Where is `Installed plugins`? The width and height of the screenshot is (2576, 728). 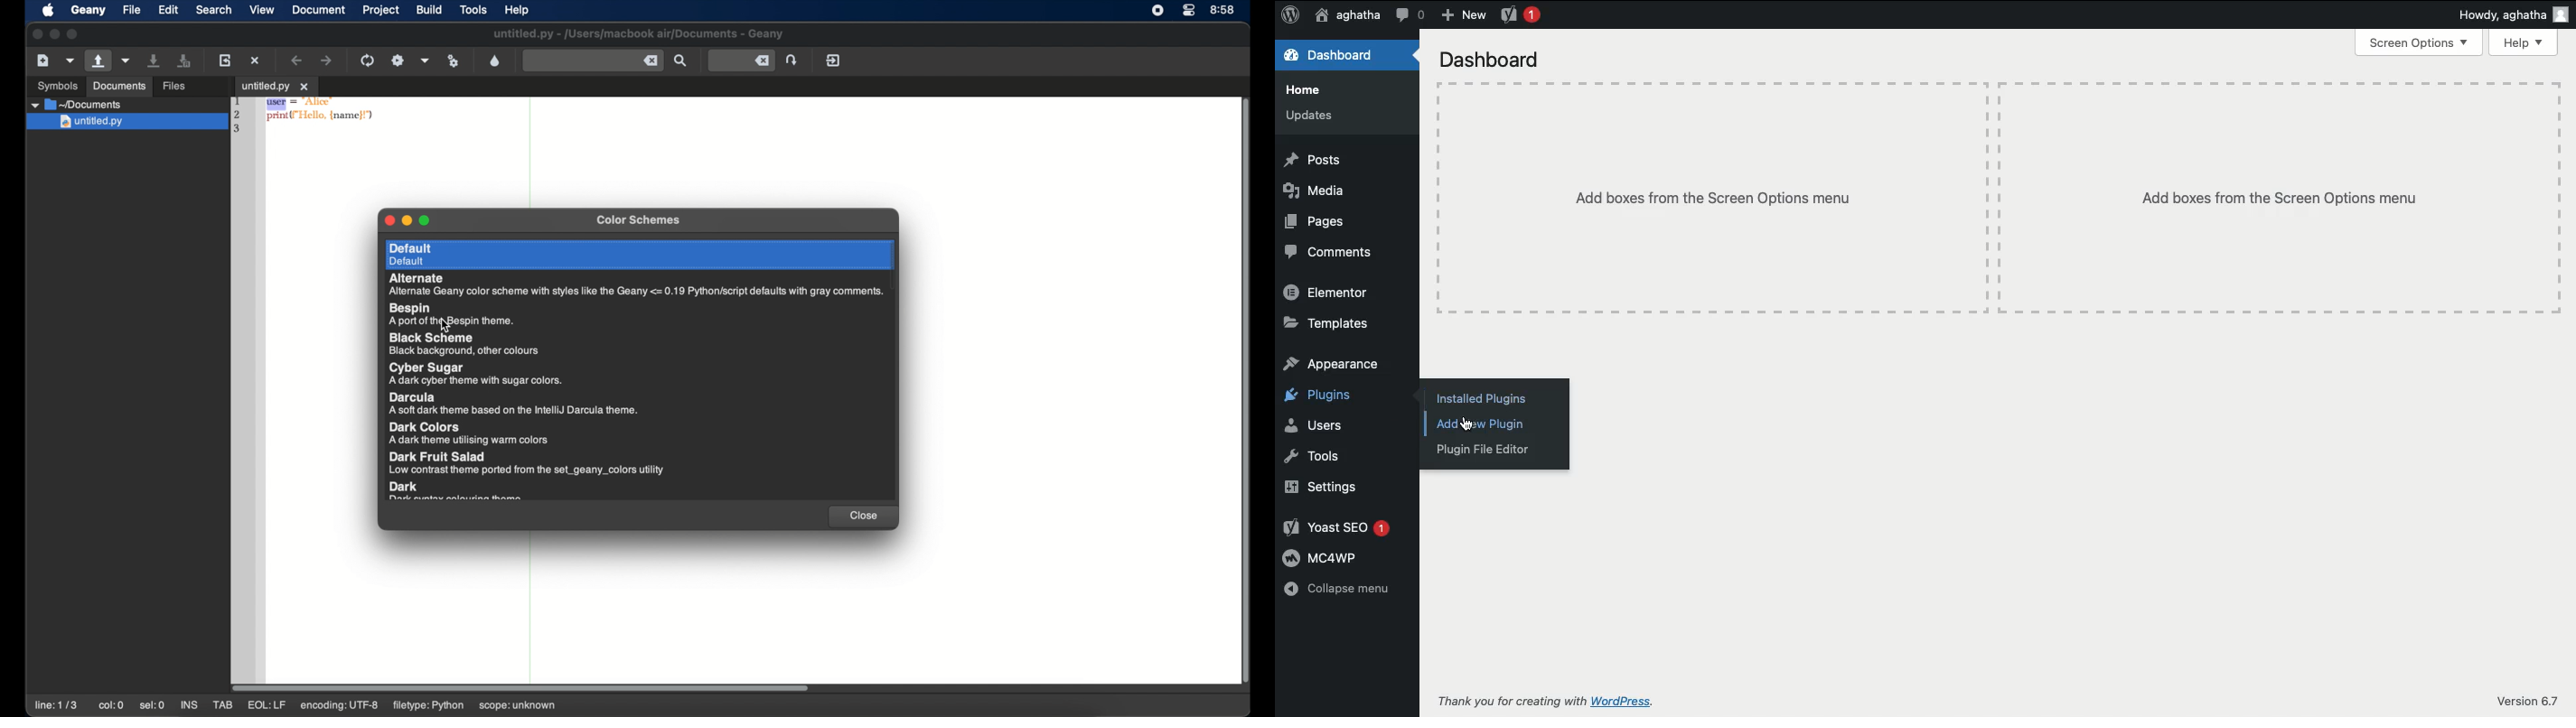
Installed plugins is located at coordinates (1480, 397).